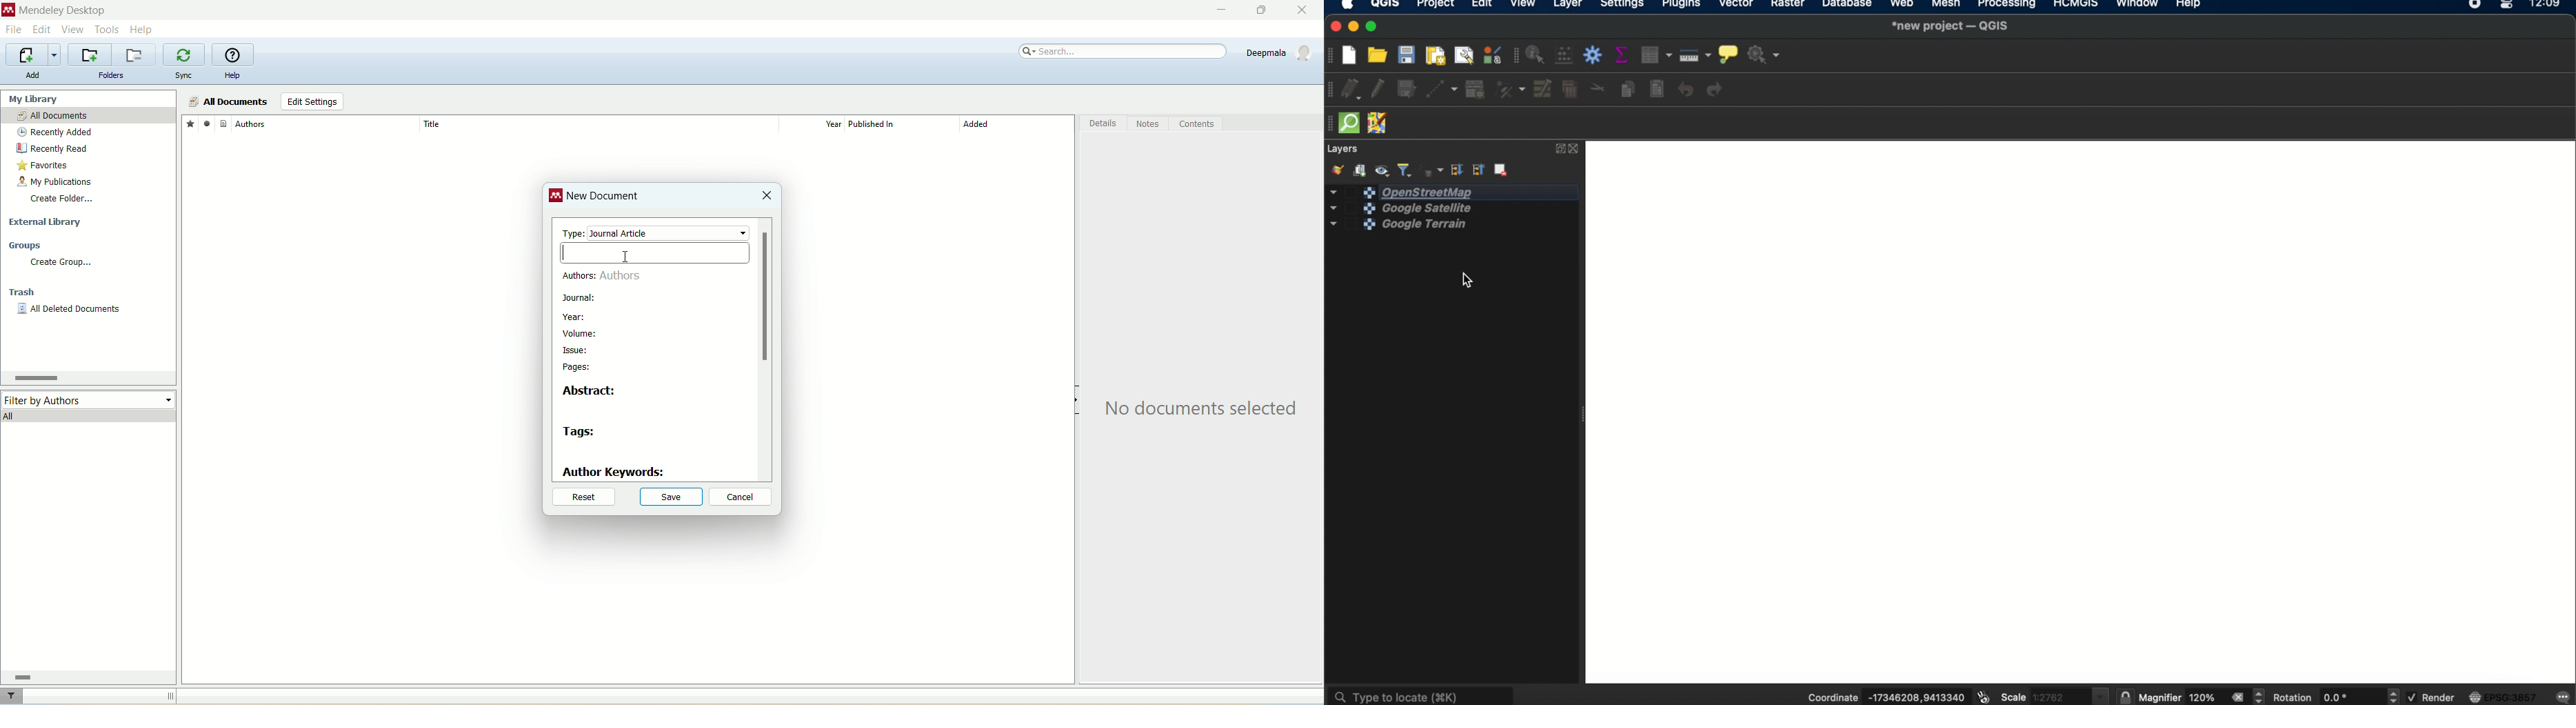 This screenshot has width=2576, height=728. What do you see at coordinates (1353, 54) in the screenshot?
I see `new project` at bounding box center [1353, 54].